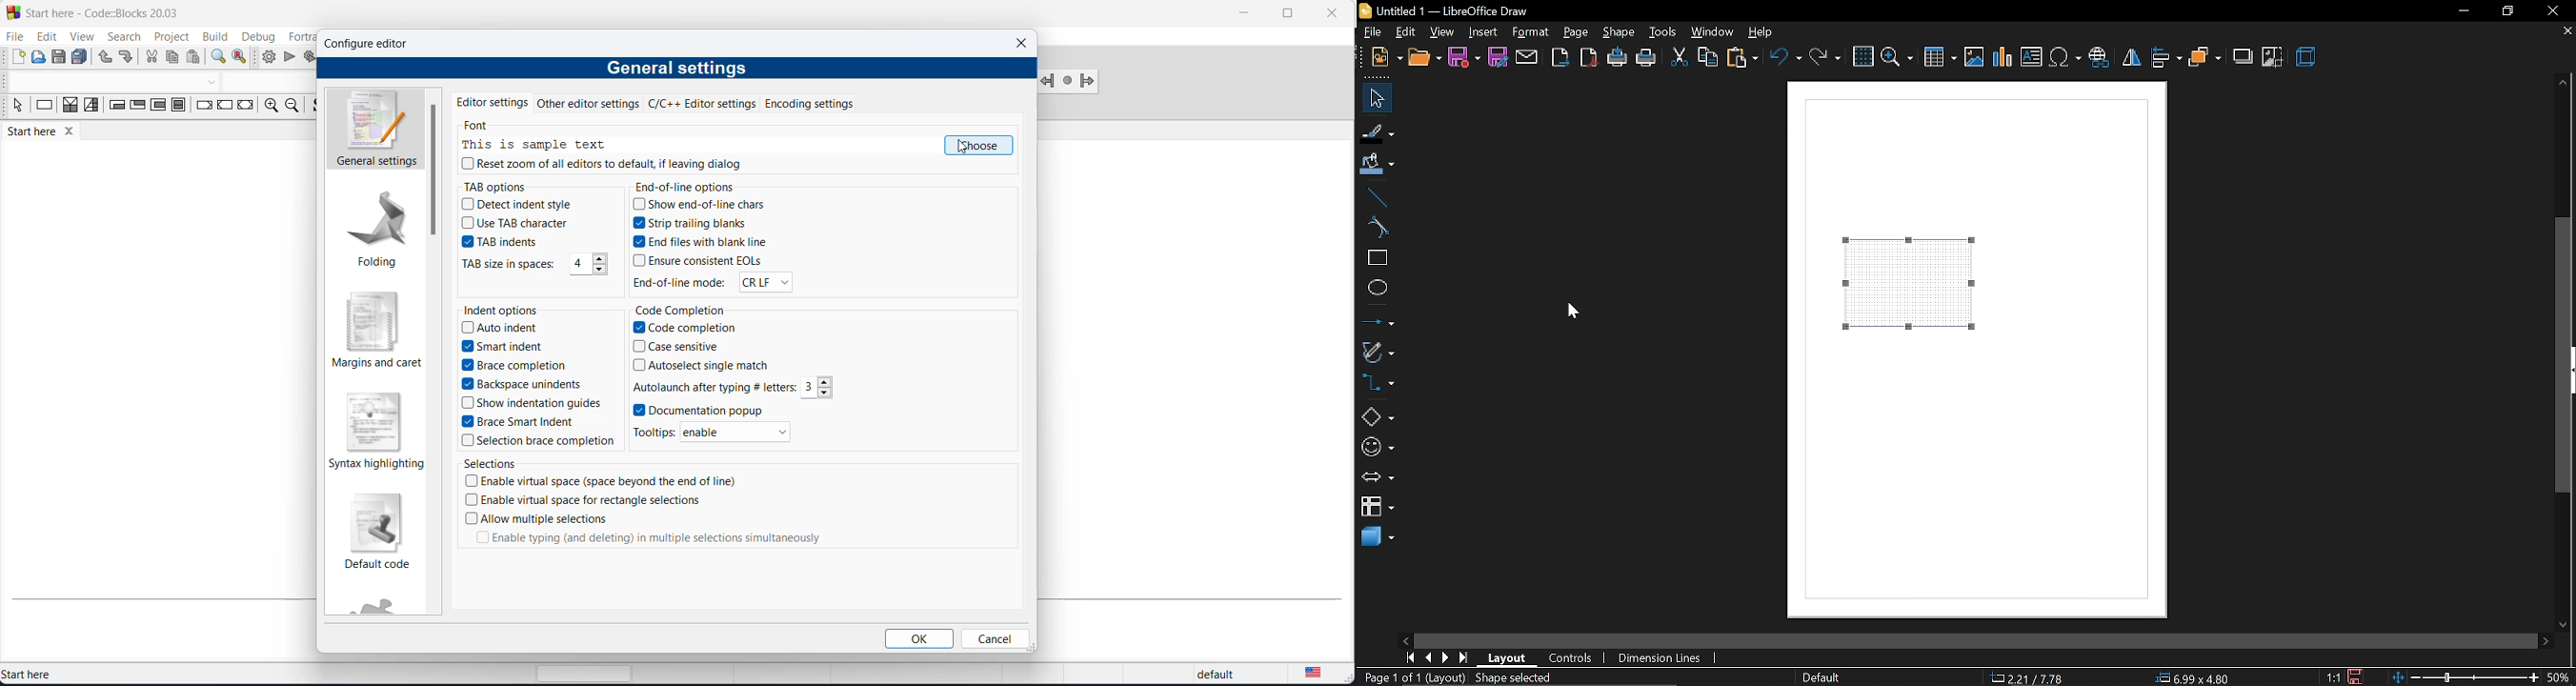 The height and width of the screenshot is (700, 2576). I want to click on minimize, so click(2459, 12).